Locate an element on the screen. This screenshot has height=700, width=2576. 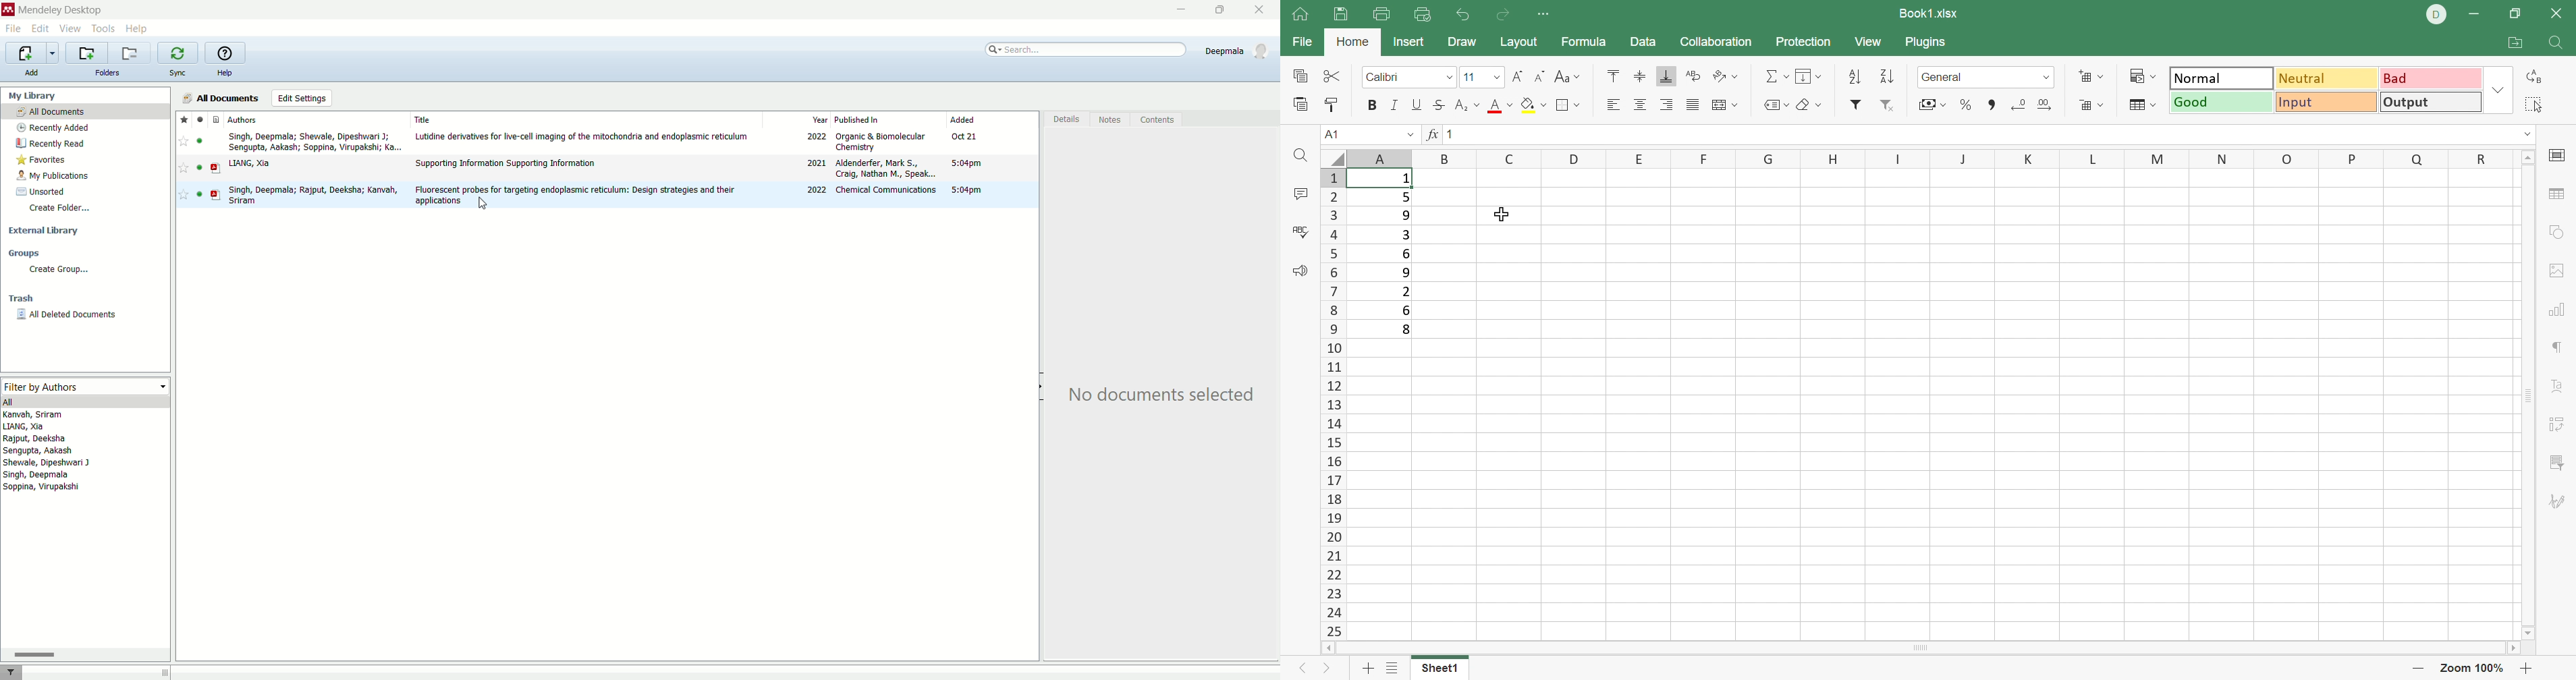
Select all is located at coordinates (2533, 104).